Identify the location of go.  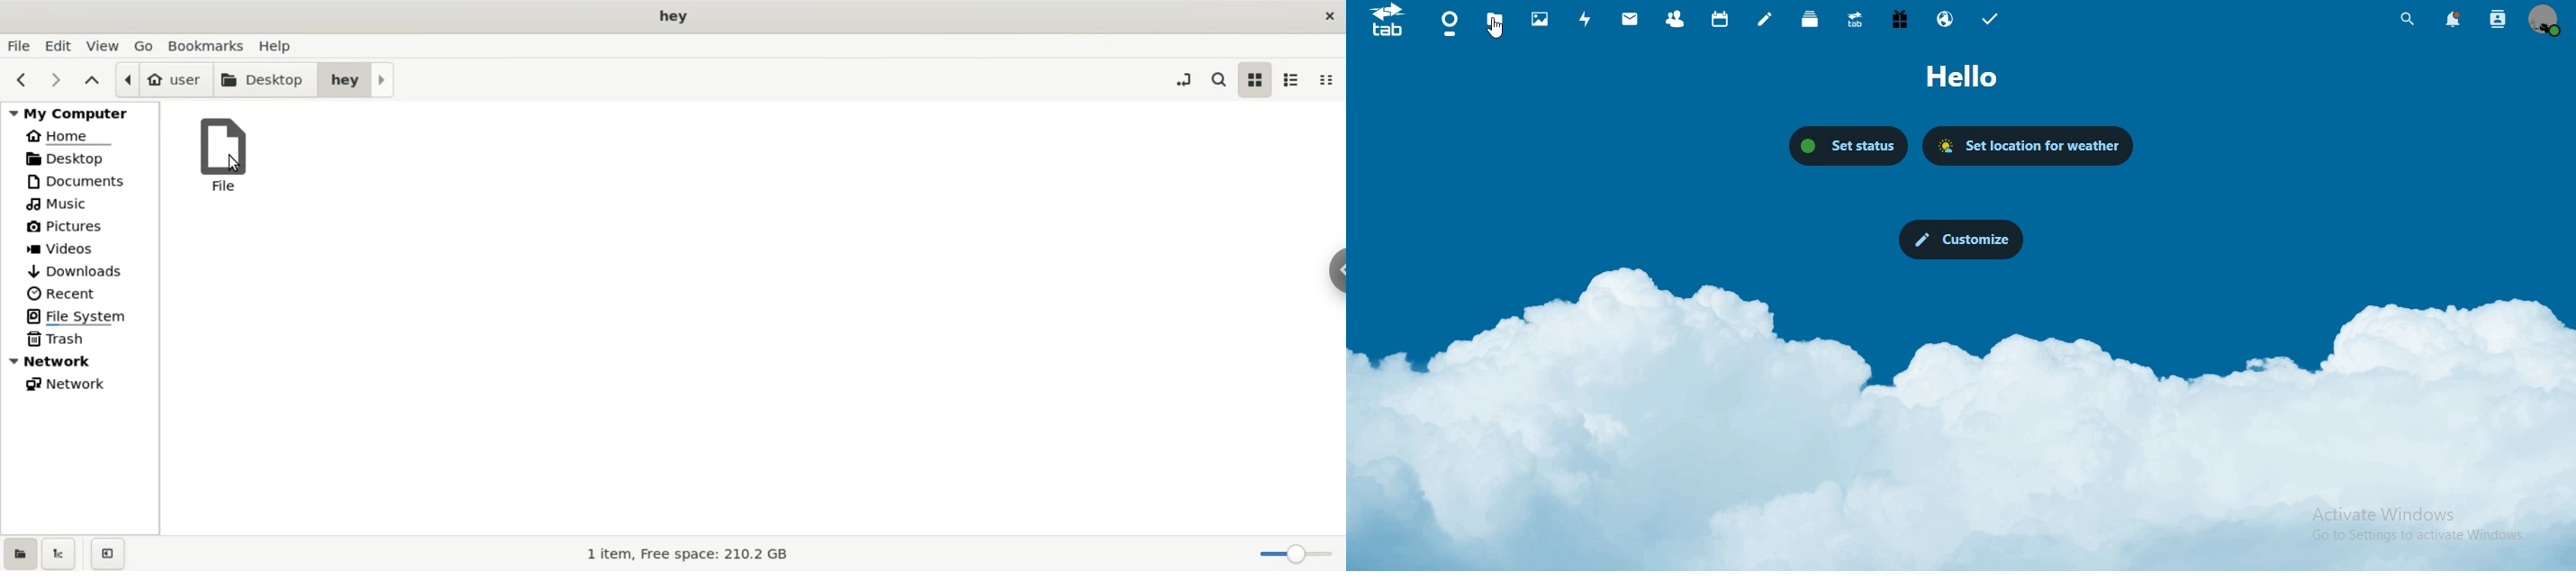
(140, 46).